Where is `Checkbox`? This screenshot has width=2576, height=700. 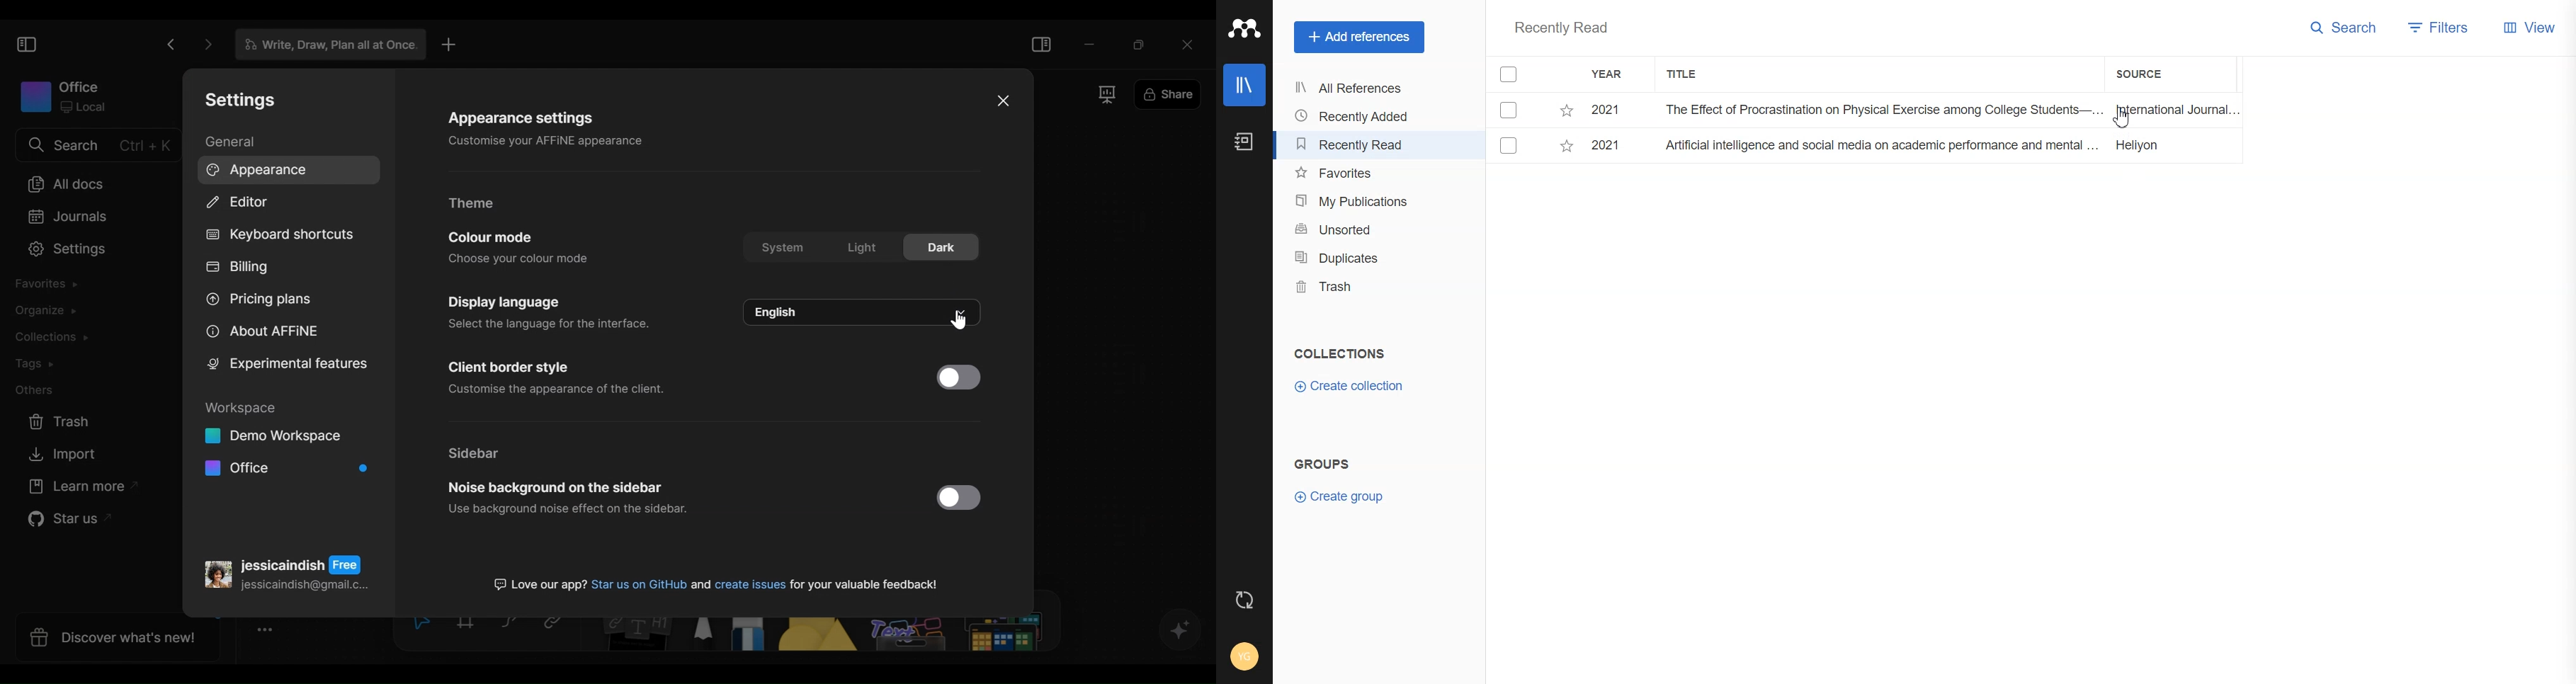 Checkbox is located at coordinates (1511, 74).